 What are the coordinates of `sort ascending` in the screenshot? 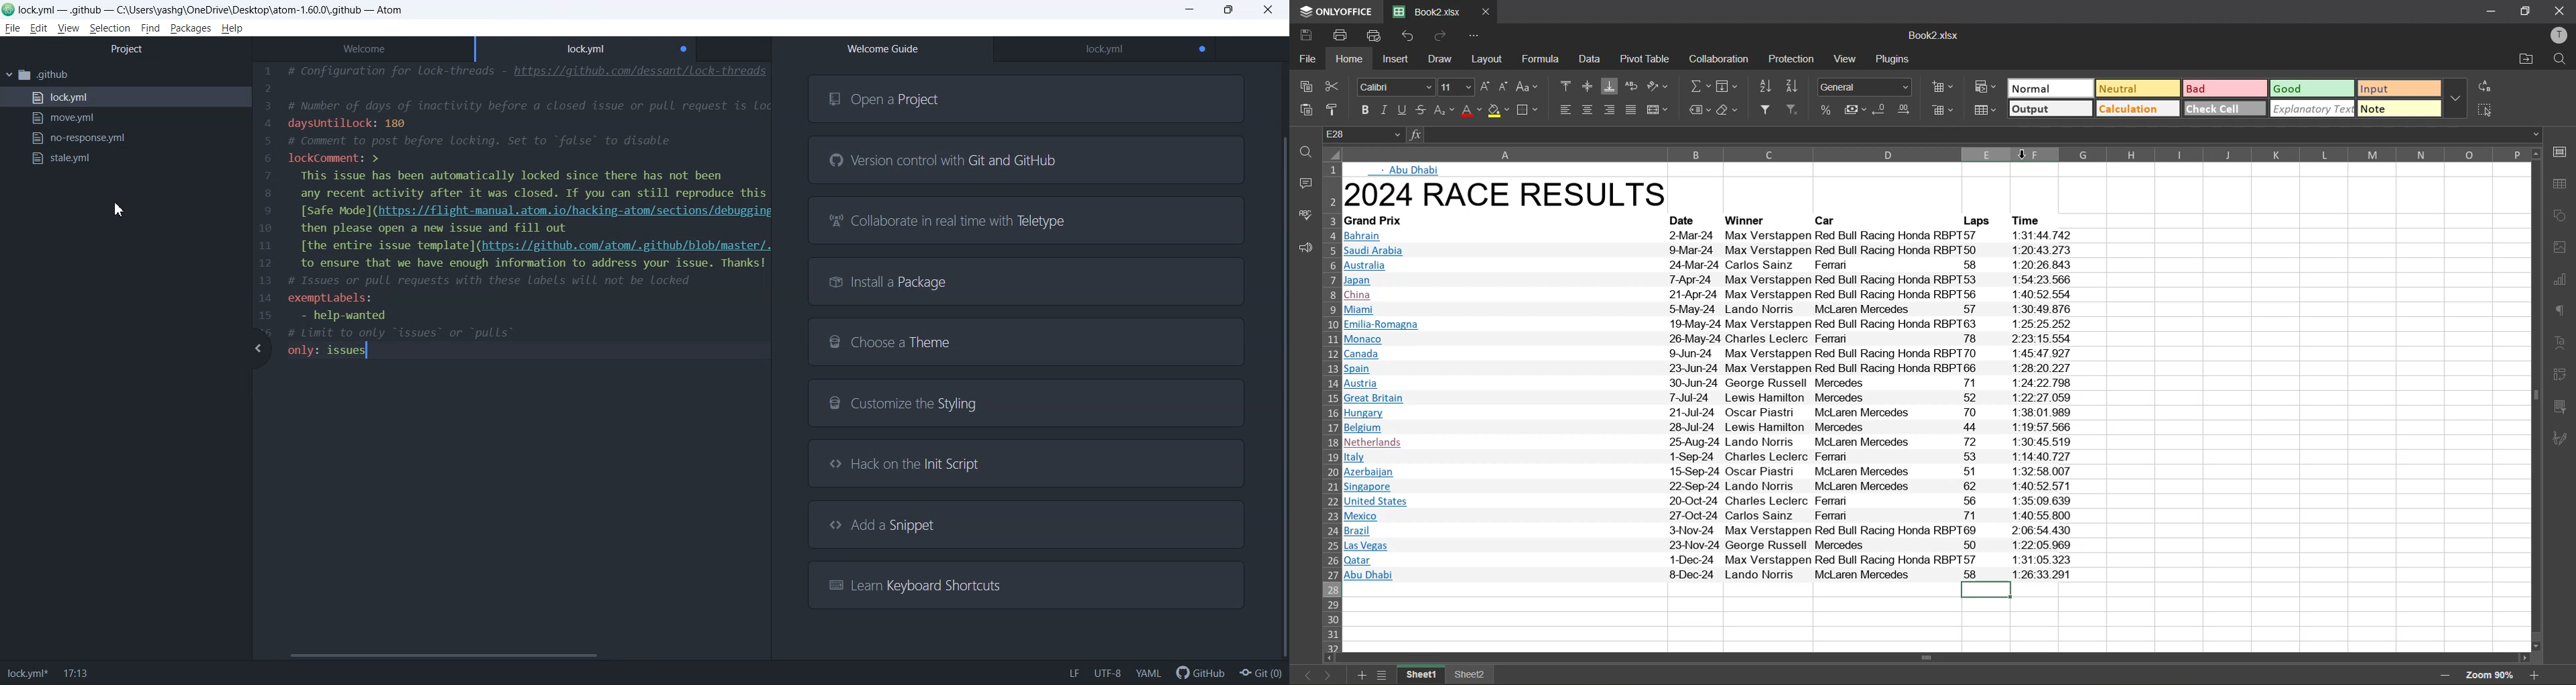 It's located at (1763, 86).